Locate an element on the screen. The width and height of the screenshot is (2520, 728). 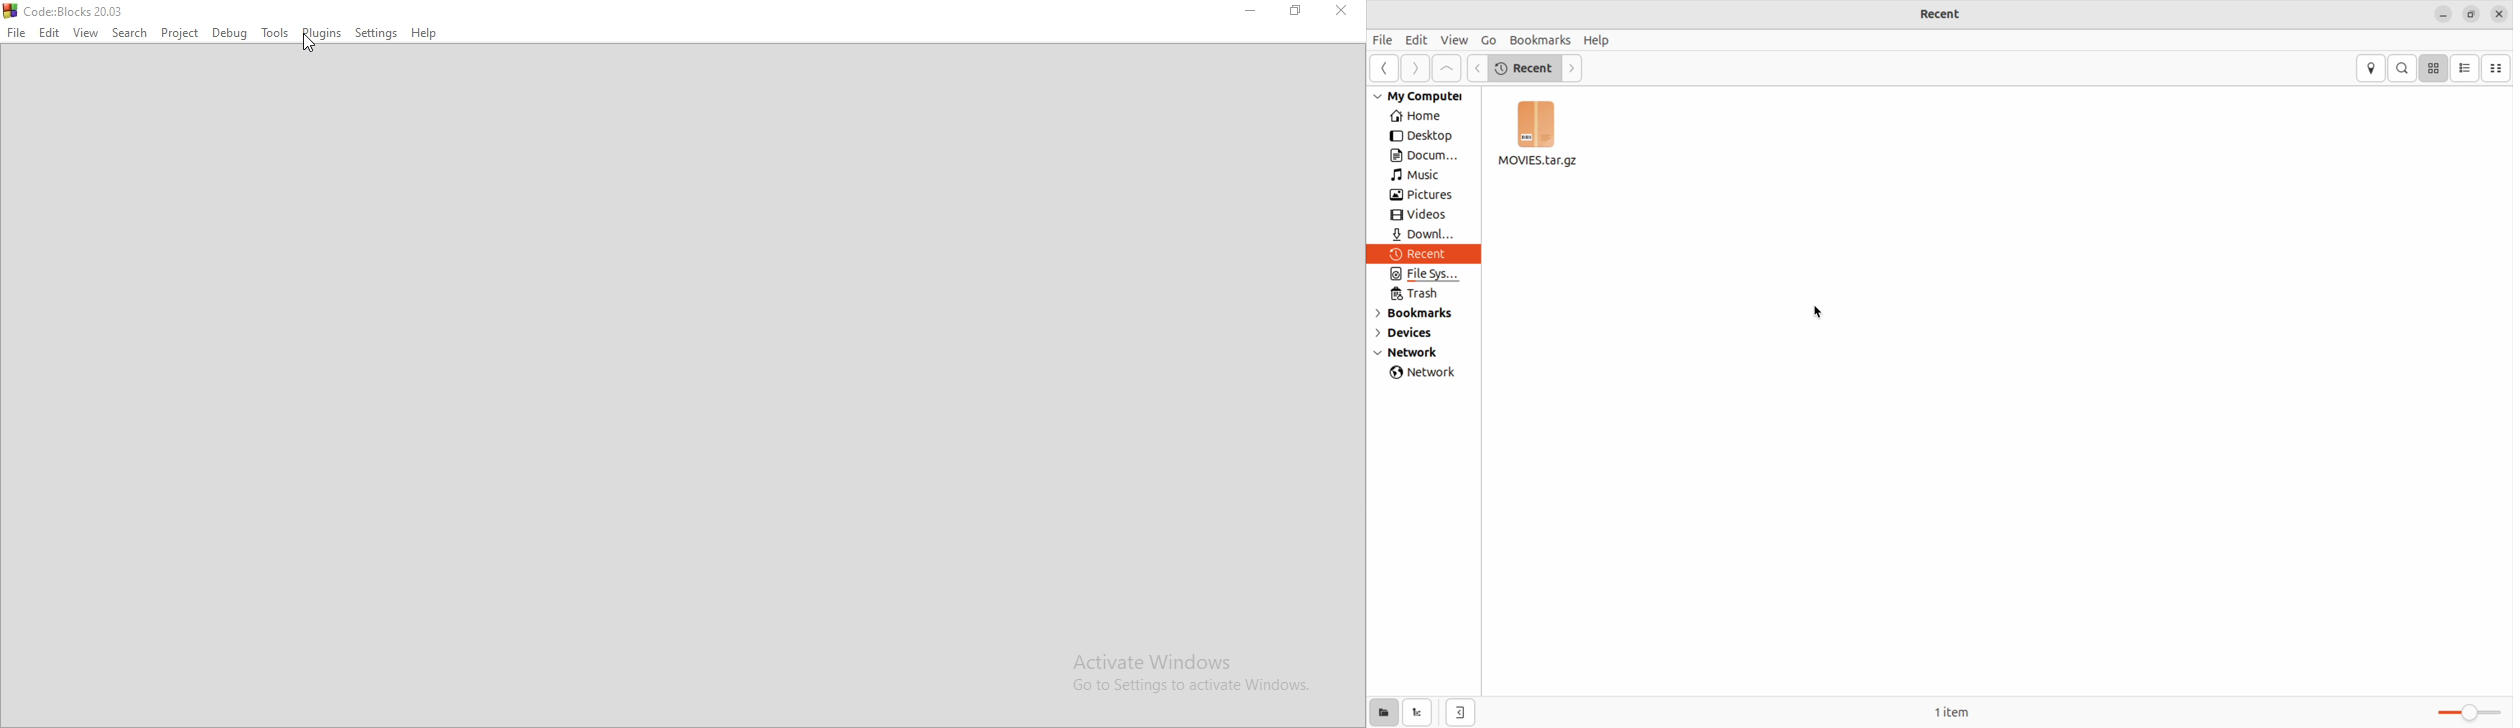
show places is located at coordinates (1383, 714).